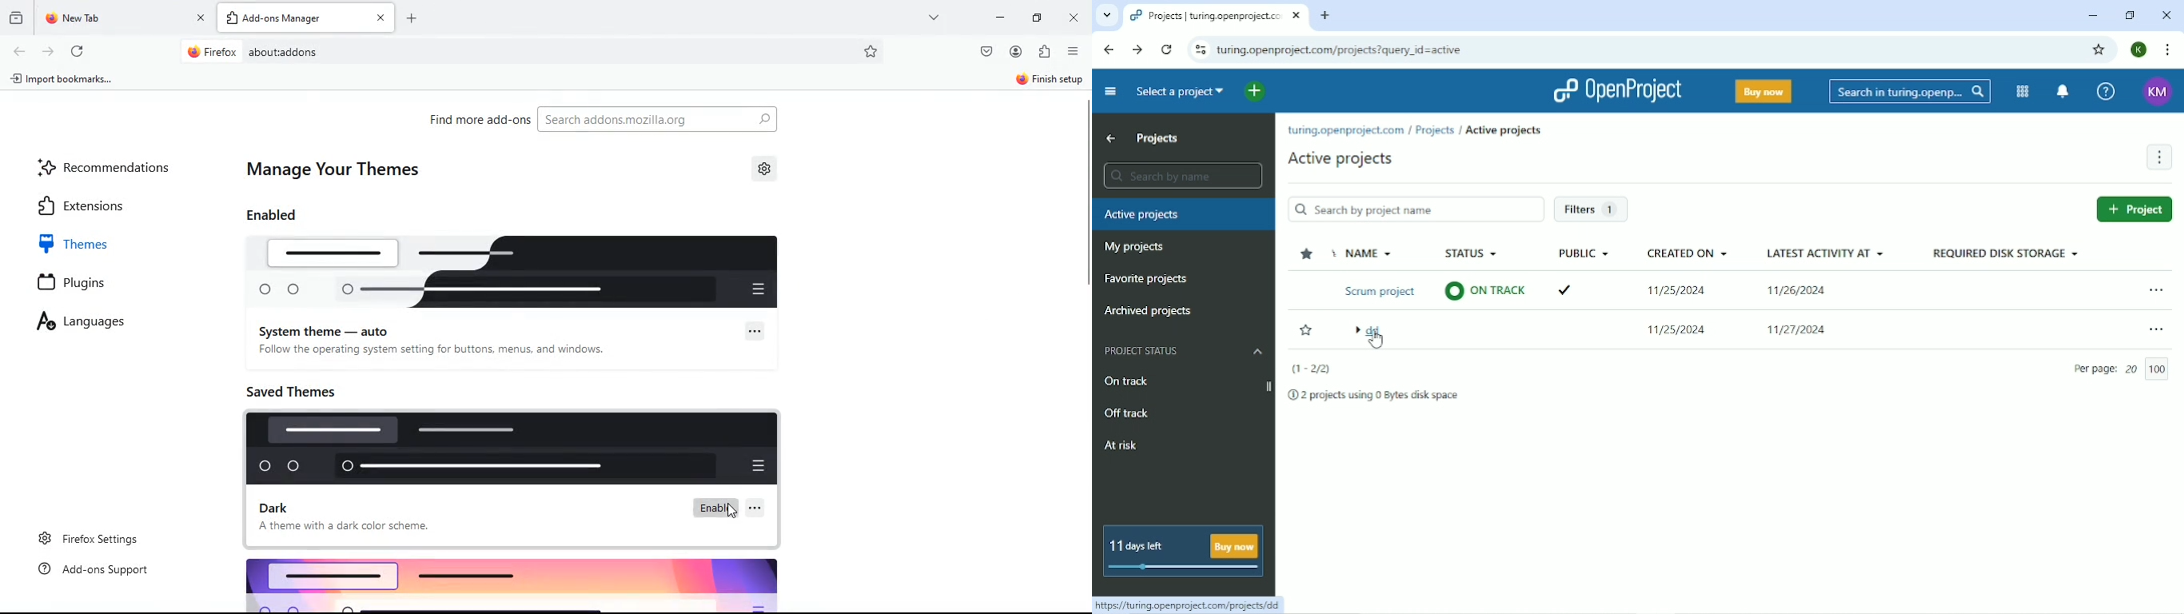 This screenshot has width=2184, height=616. What do you see at coordinates (20, 51) in the screenshot?
I see `back` at bounding box center [20, 51].